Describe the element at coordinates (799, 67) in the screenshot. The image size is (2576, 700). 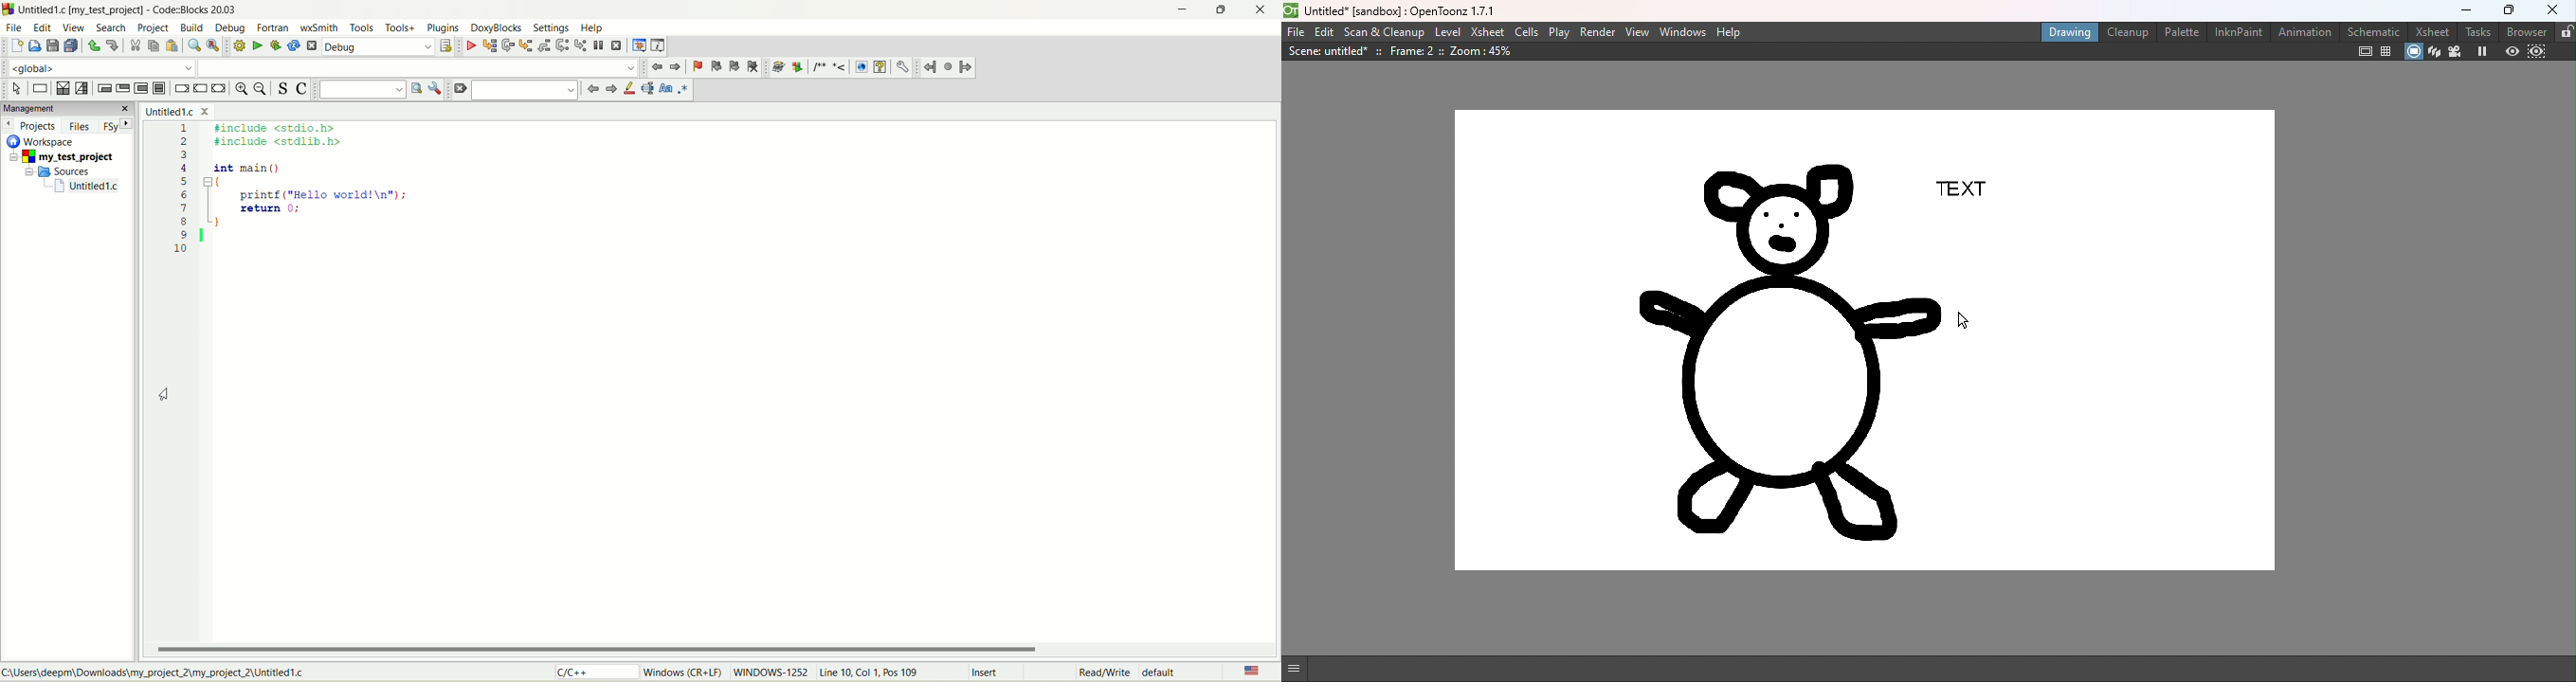
I see `extract documentation` at that location.